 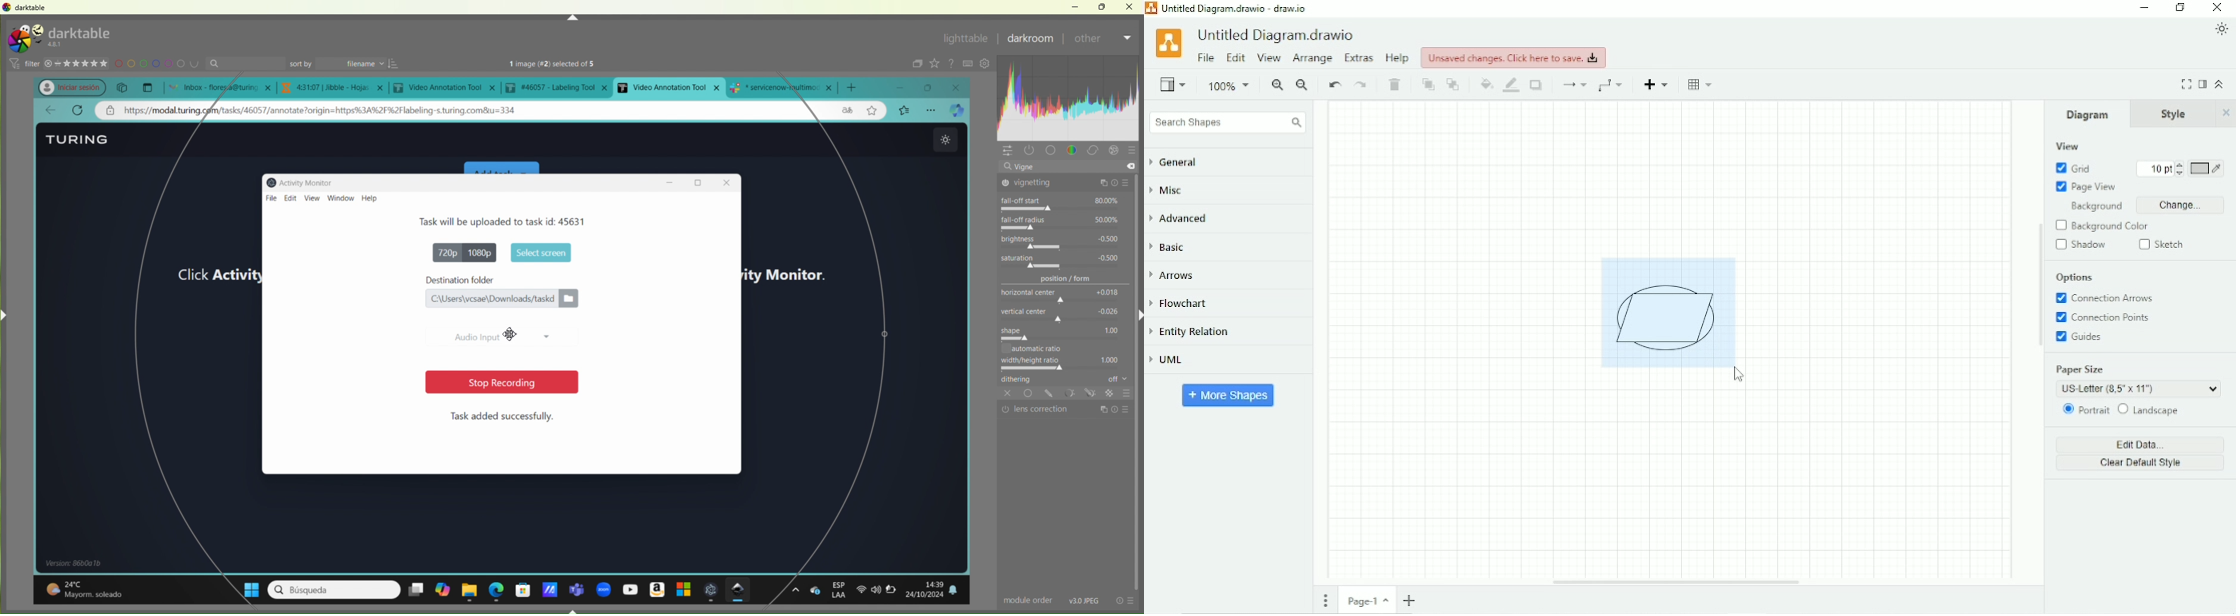 What do you see at coordinates (333, 590) in the screenshot?
I see `search` at bounding box center [333, 590].